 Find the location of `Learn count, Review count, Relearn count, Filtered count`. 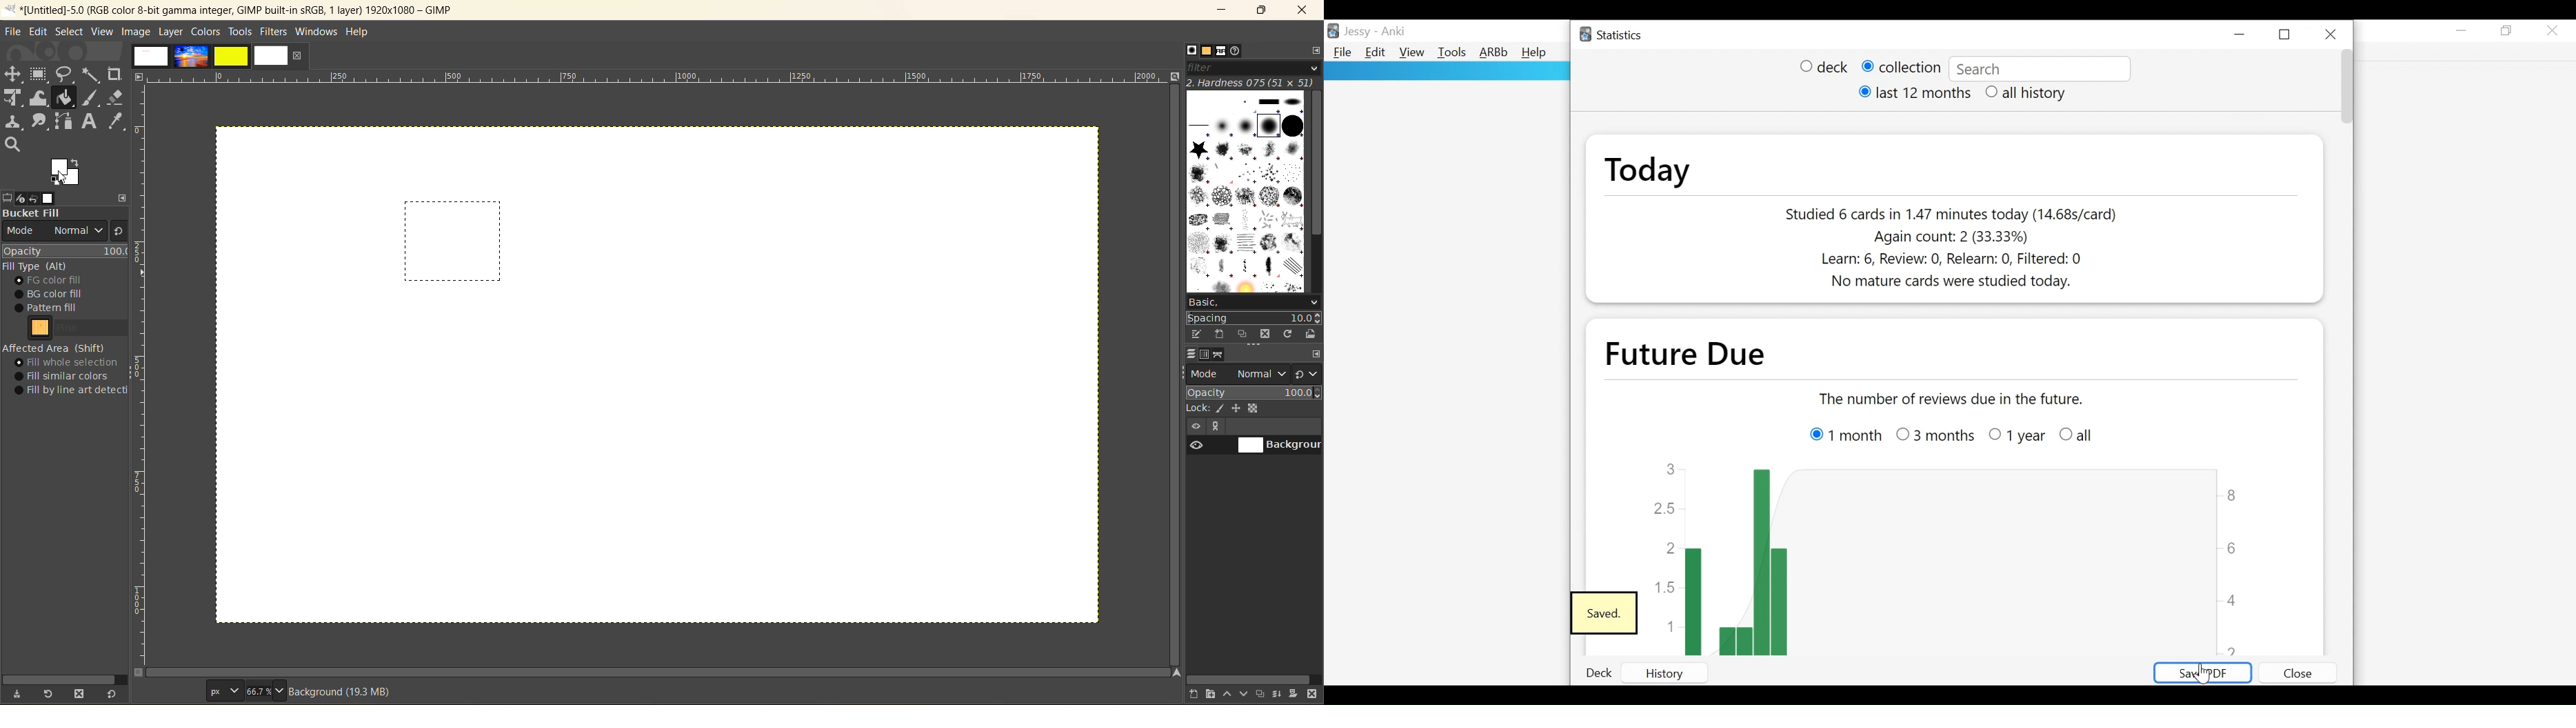

Learn count, Review count, Relearn count, Filtered count is located at coordinates (1946, 261).